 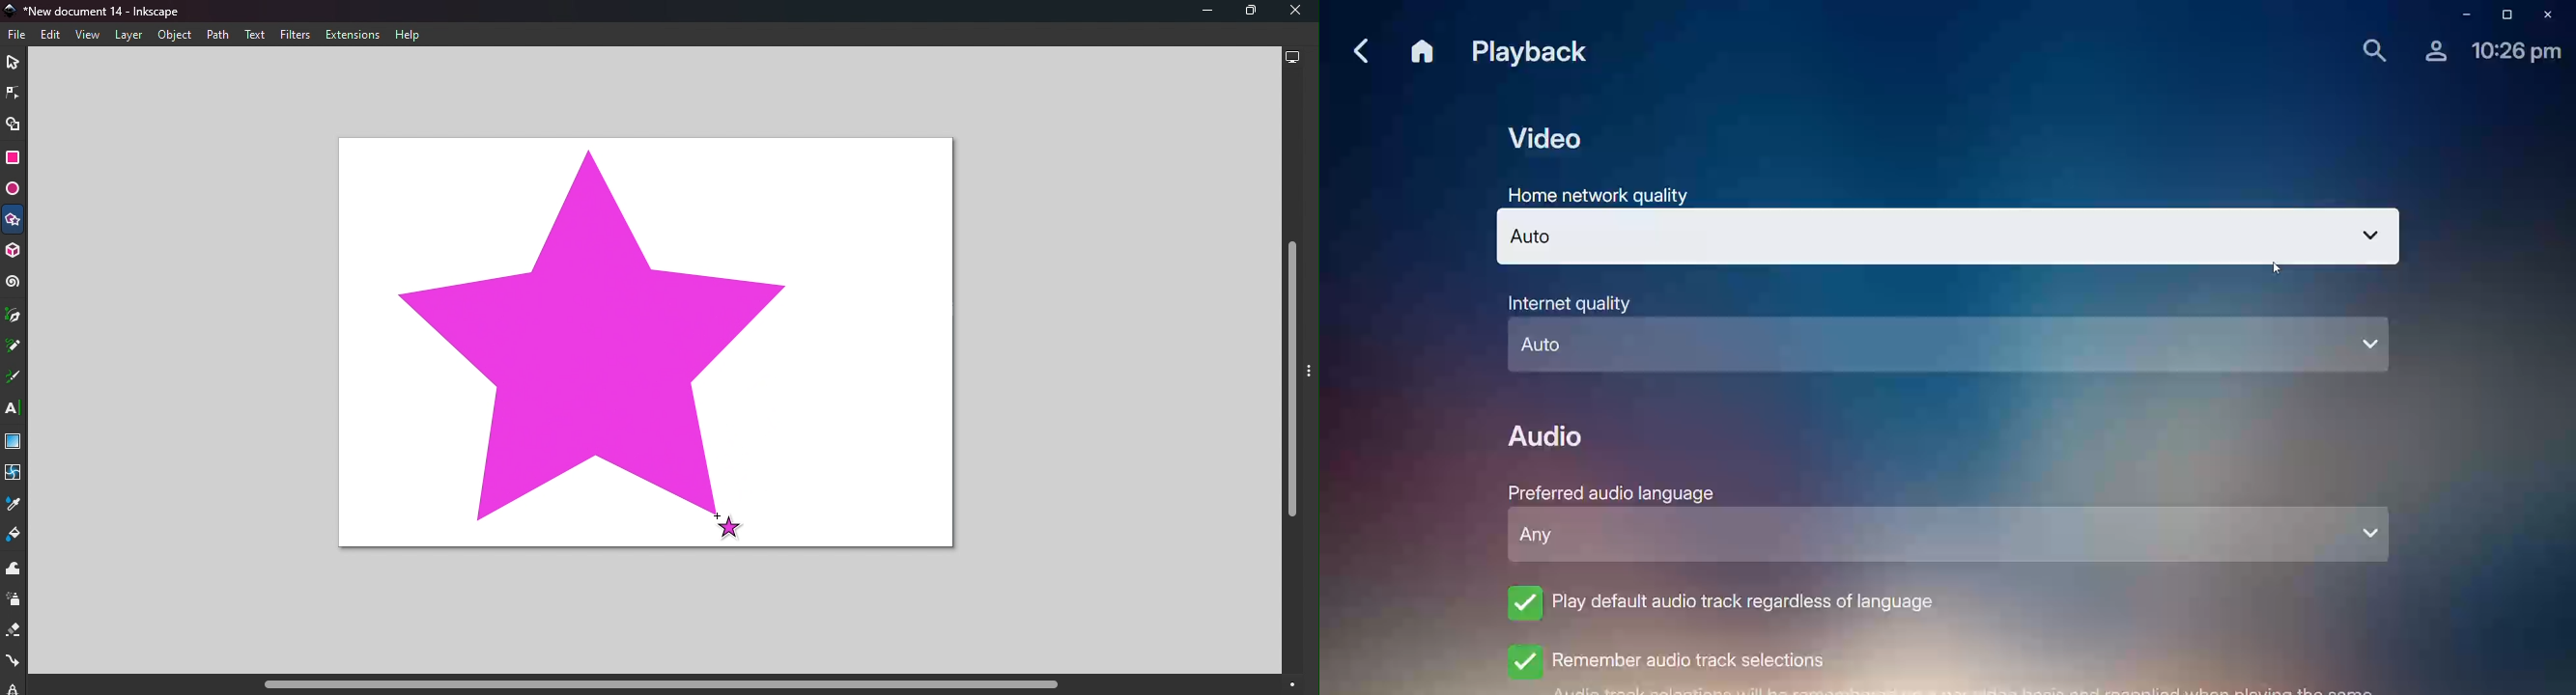 I want to click on Play default audio track, so click(x=1738, y=606).